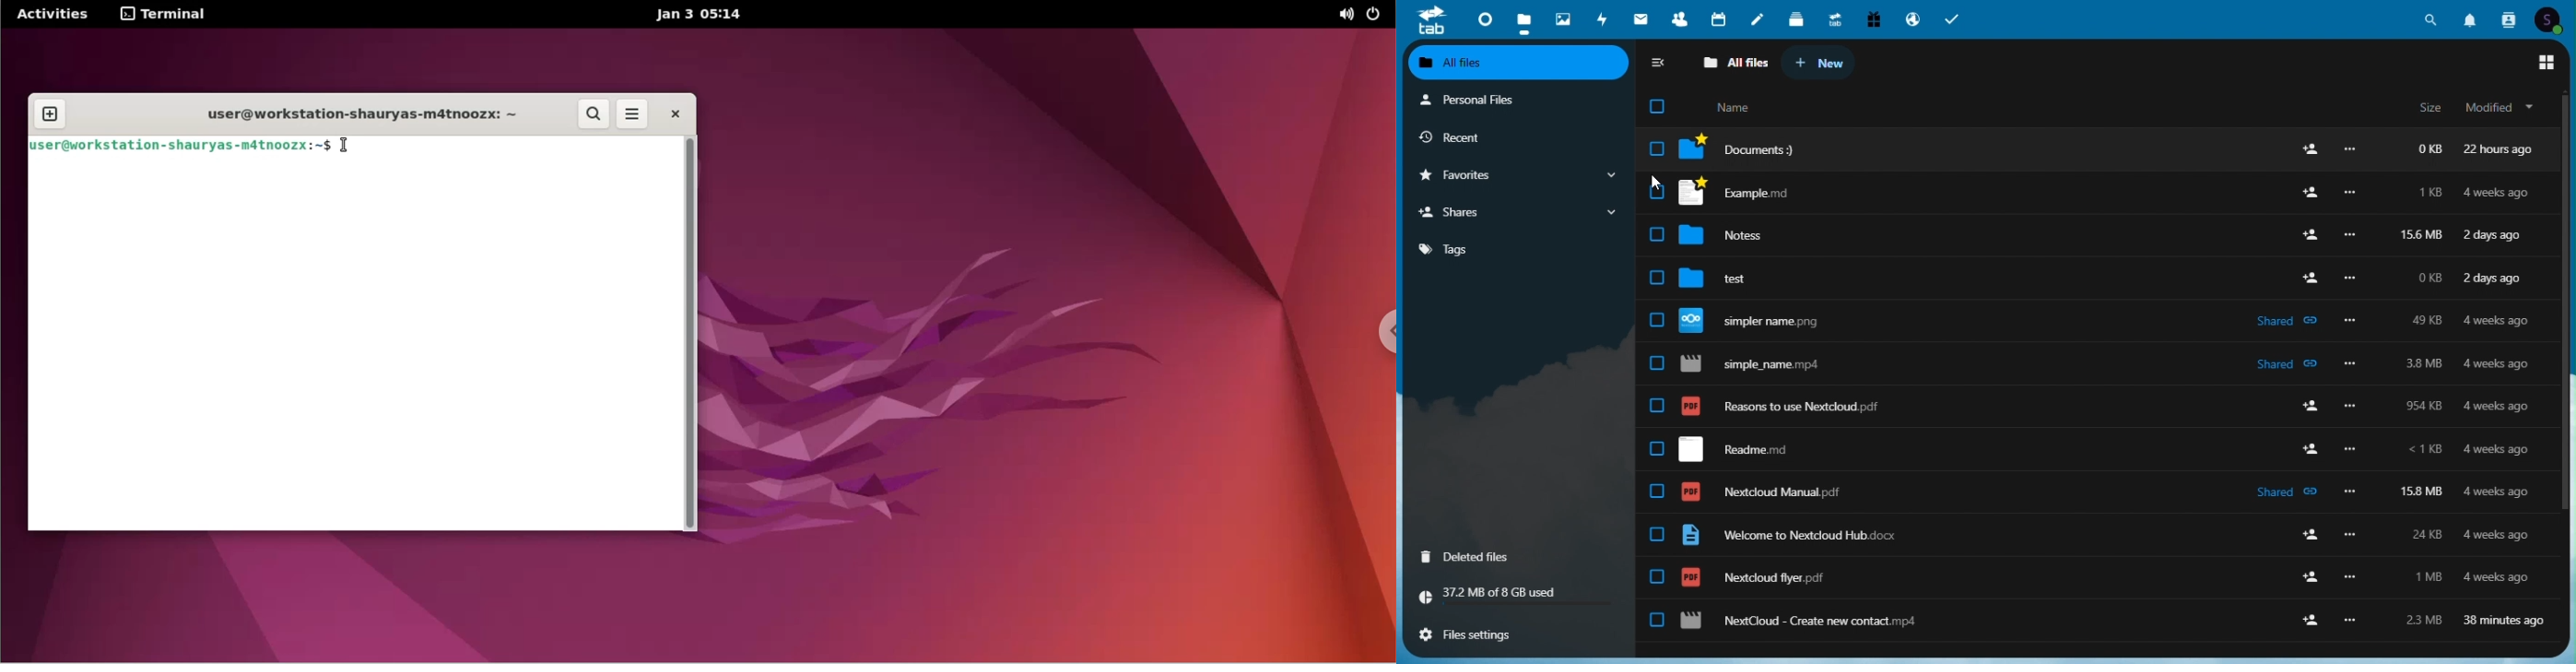 The width and height of the screenshot is (2576, 672). Describe the element at coordinates (2351, 449) in the screenshot. I see `more options` at that location.